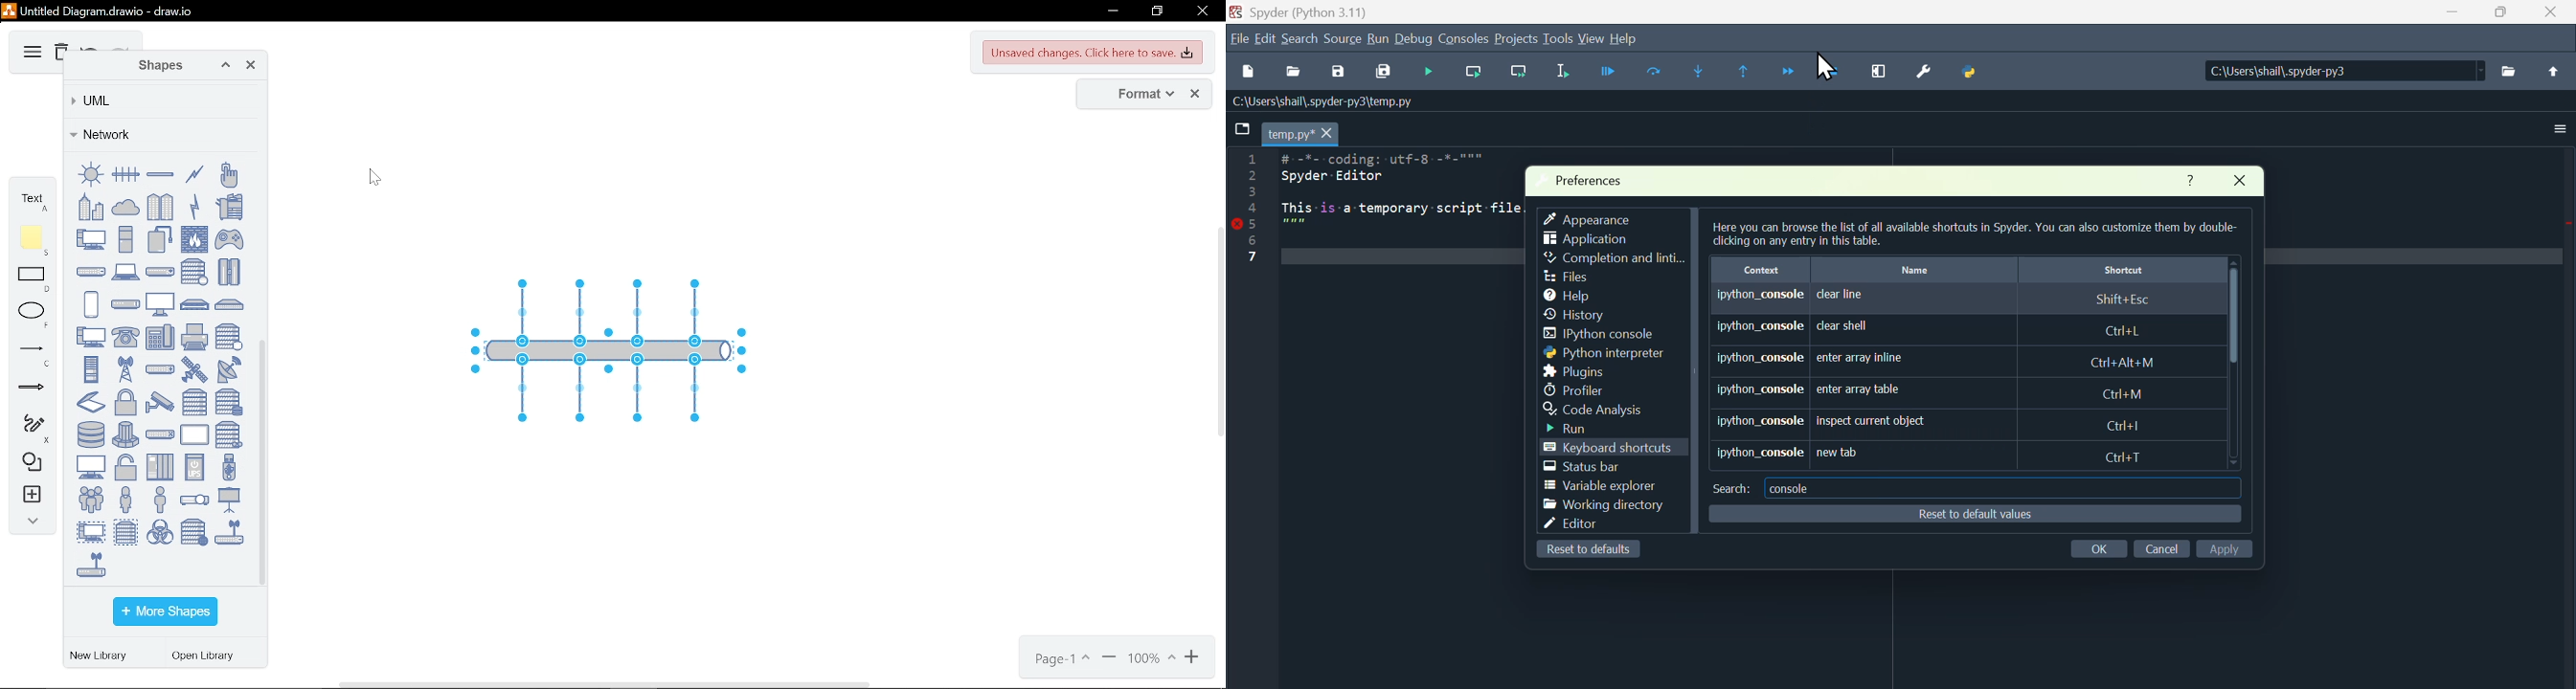  What do you see at coordinates (264, 460) in the screenshot?
I see `vertical scrollbar` at bounding box center [264, 460].